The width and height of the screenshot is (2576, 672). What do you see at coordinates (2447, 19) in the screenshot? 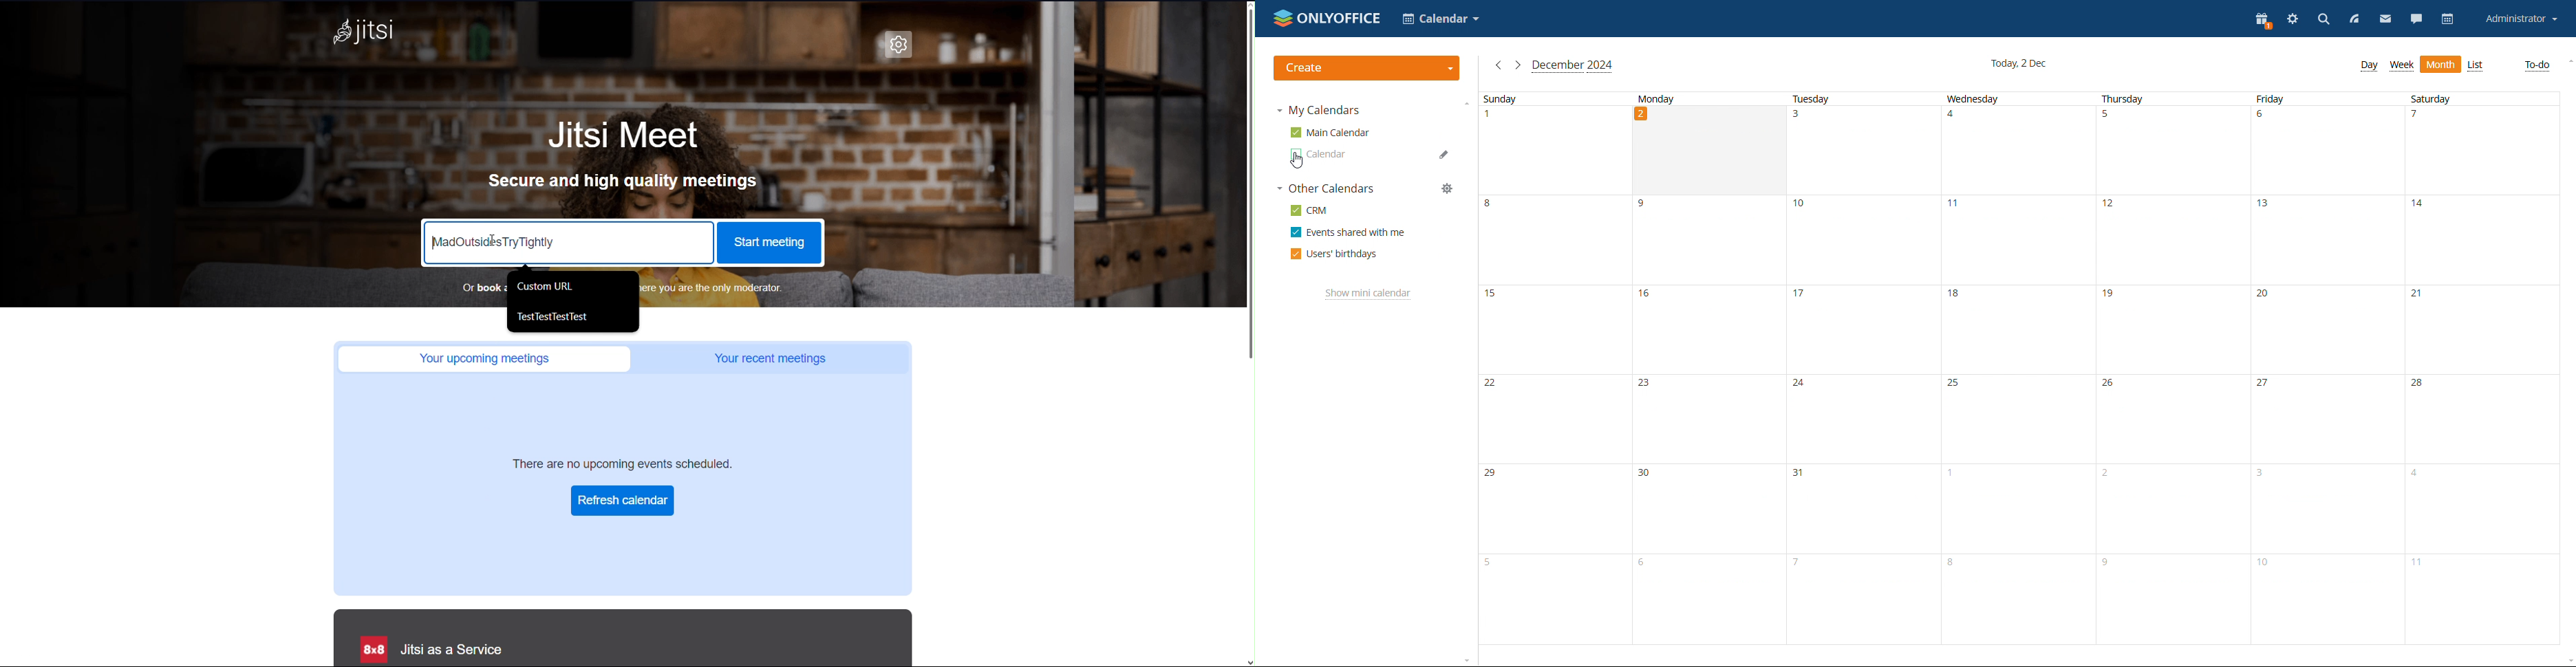
I see `calendar` at bounding box center [2447, 19].